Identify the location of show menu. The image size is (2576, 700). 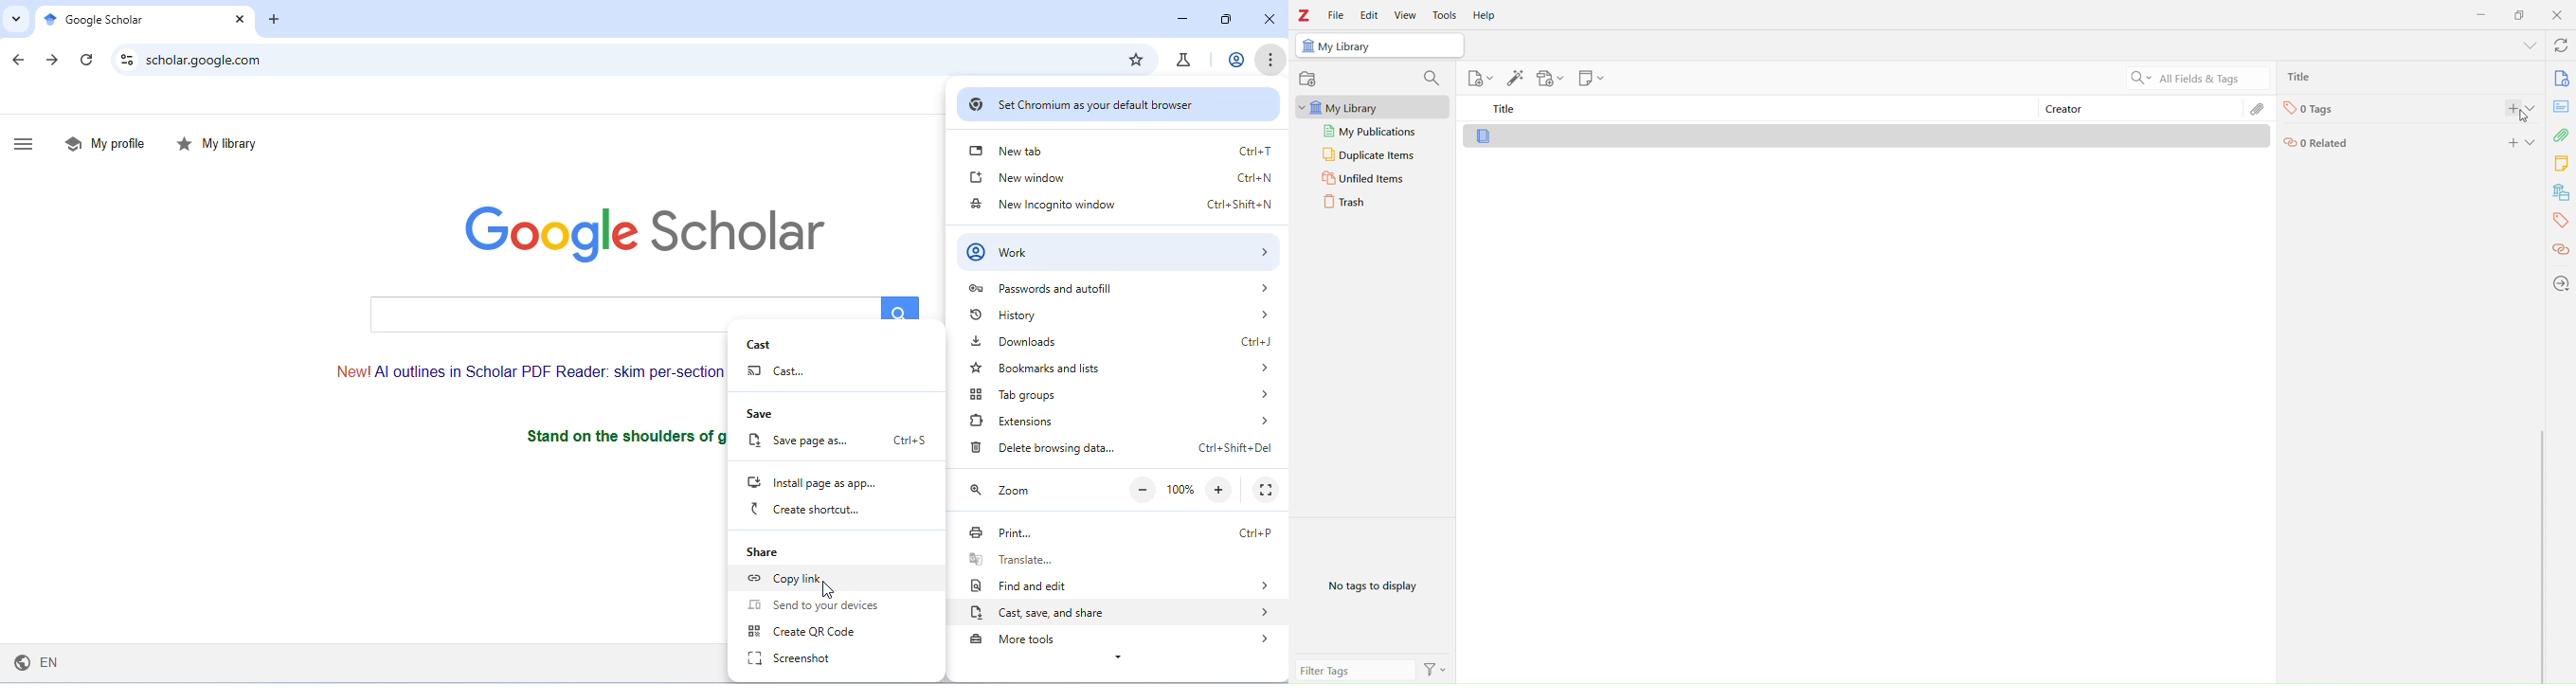
(2517, 50).